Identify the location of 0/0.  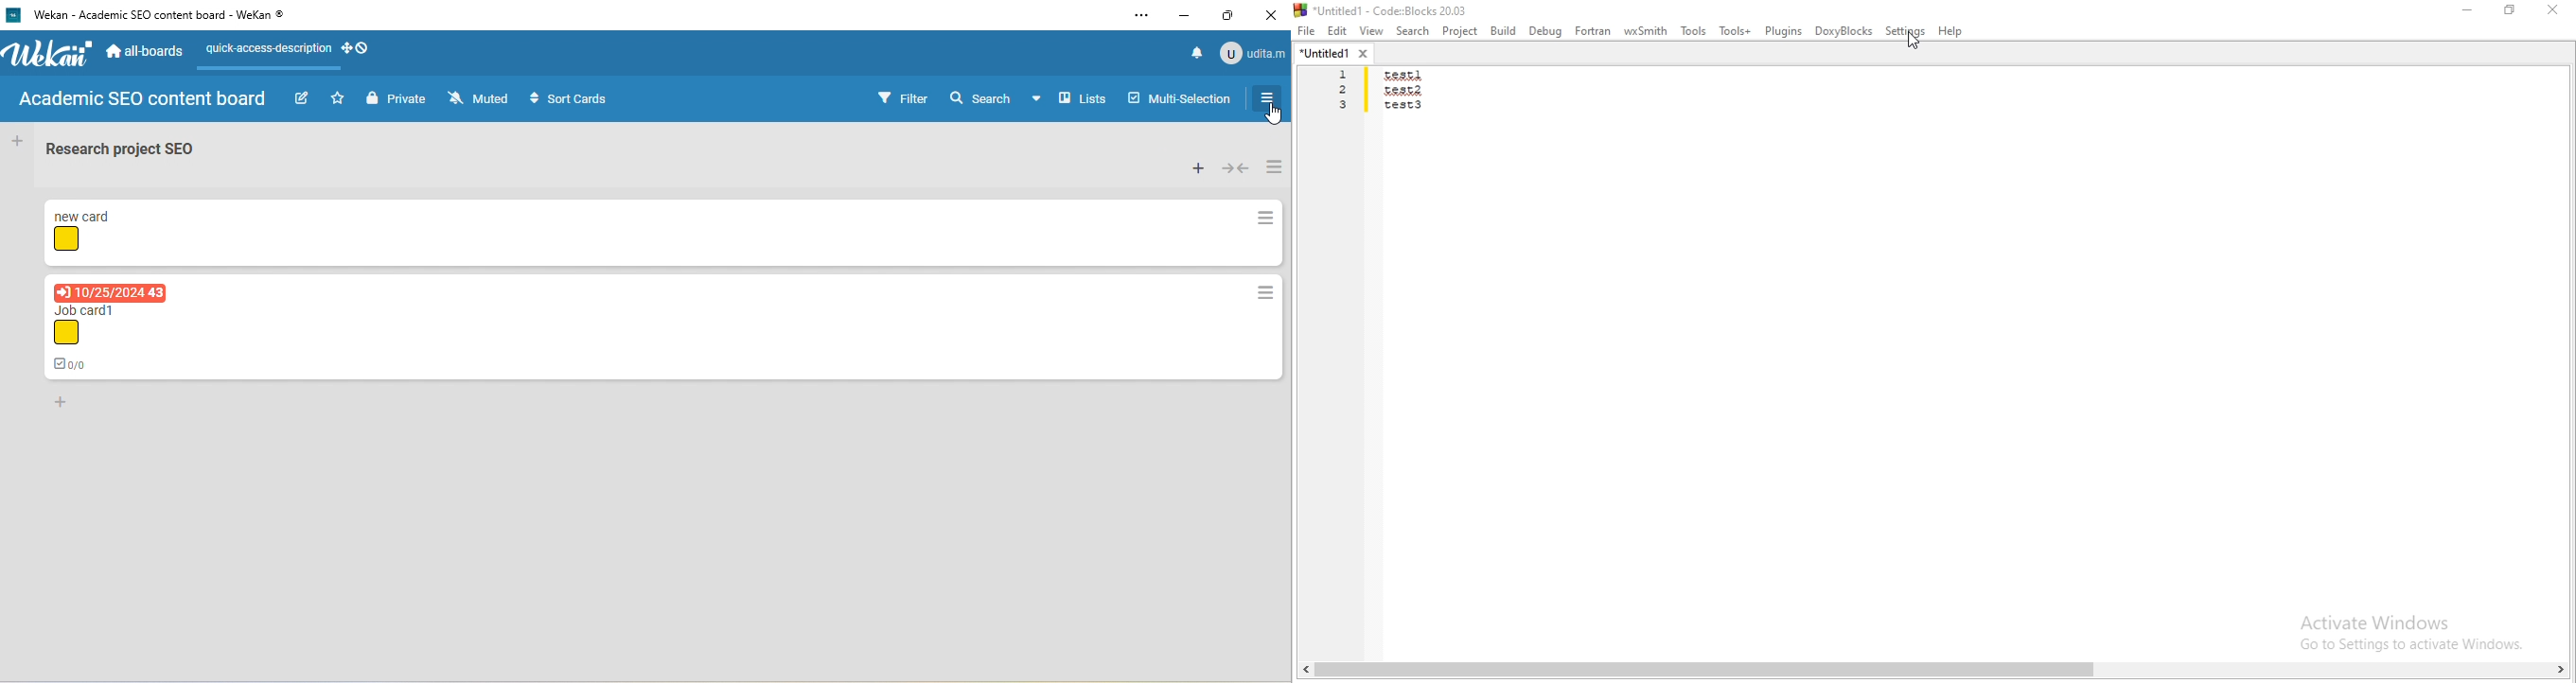
(73, 363).